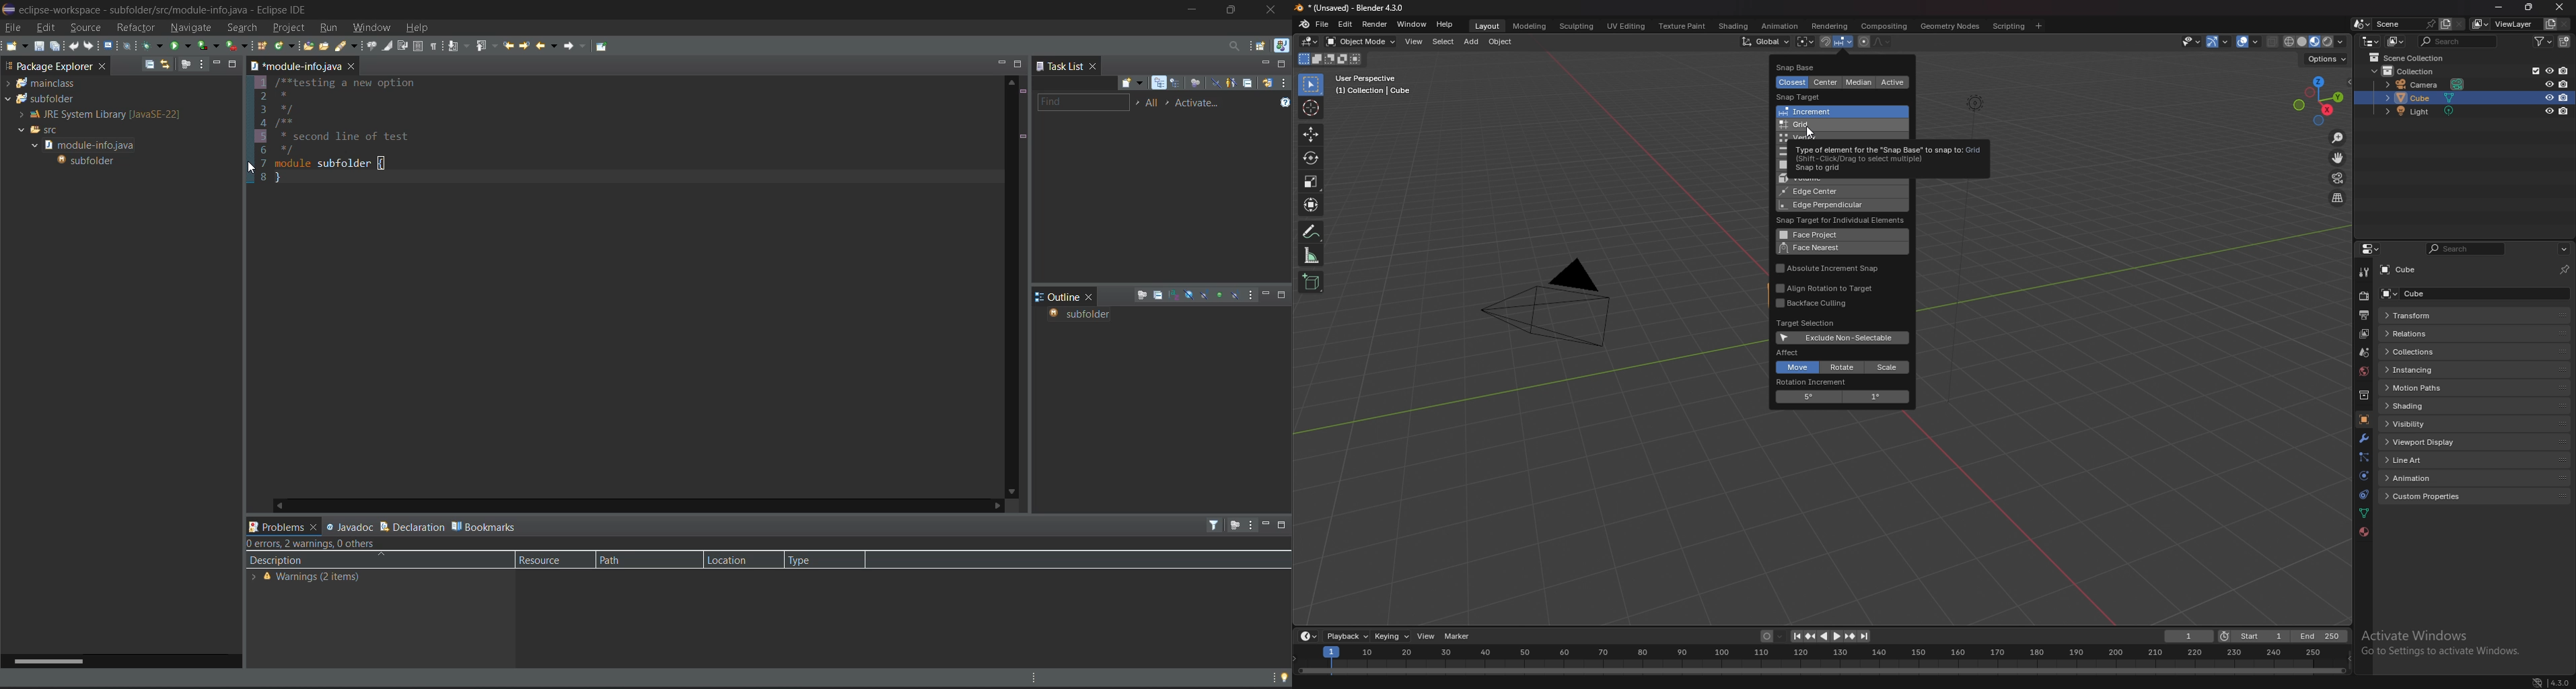  What do you see at coordinates (1311, 231) in the screenshot?
I see `annotate` at bounding box center [1311, 231].